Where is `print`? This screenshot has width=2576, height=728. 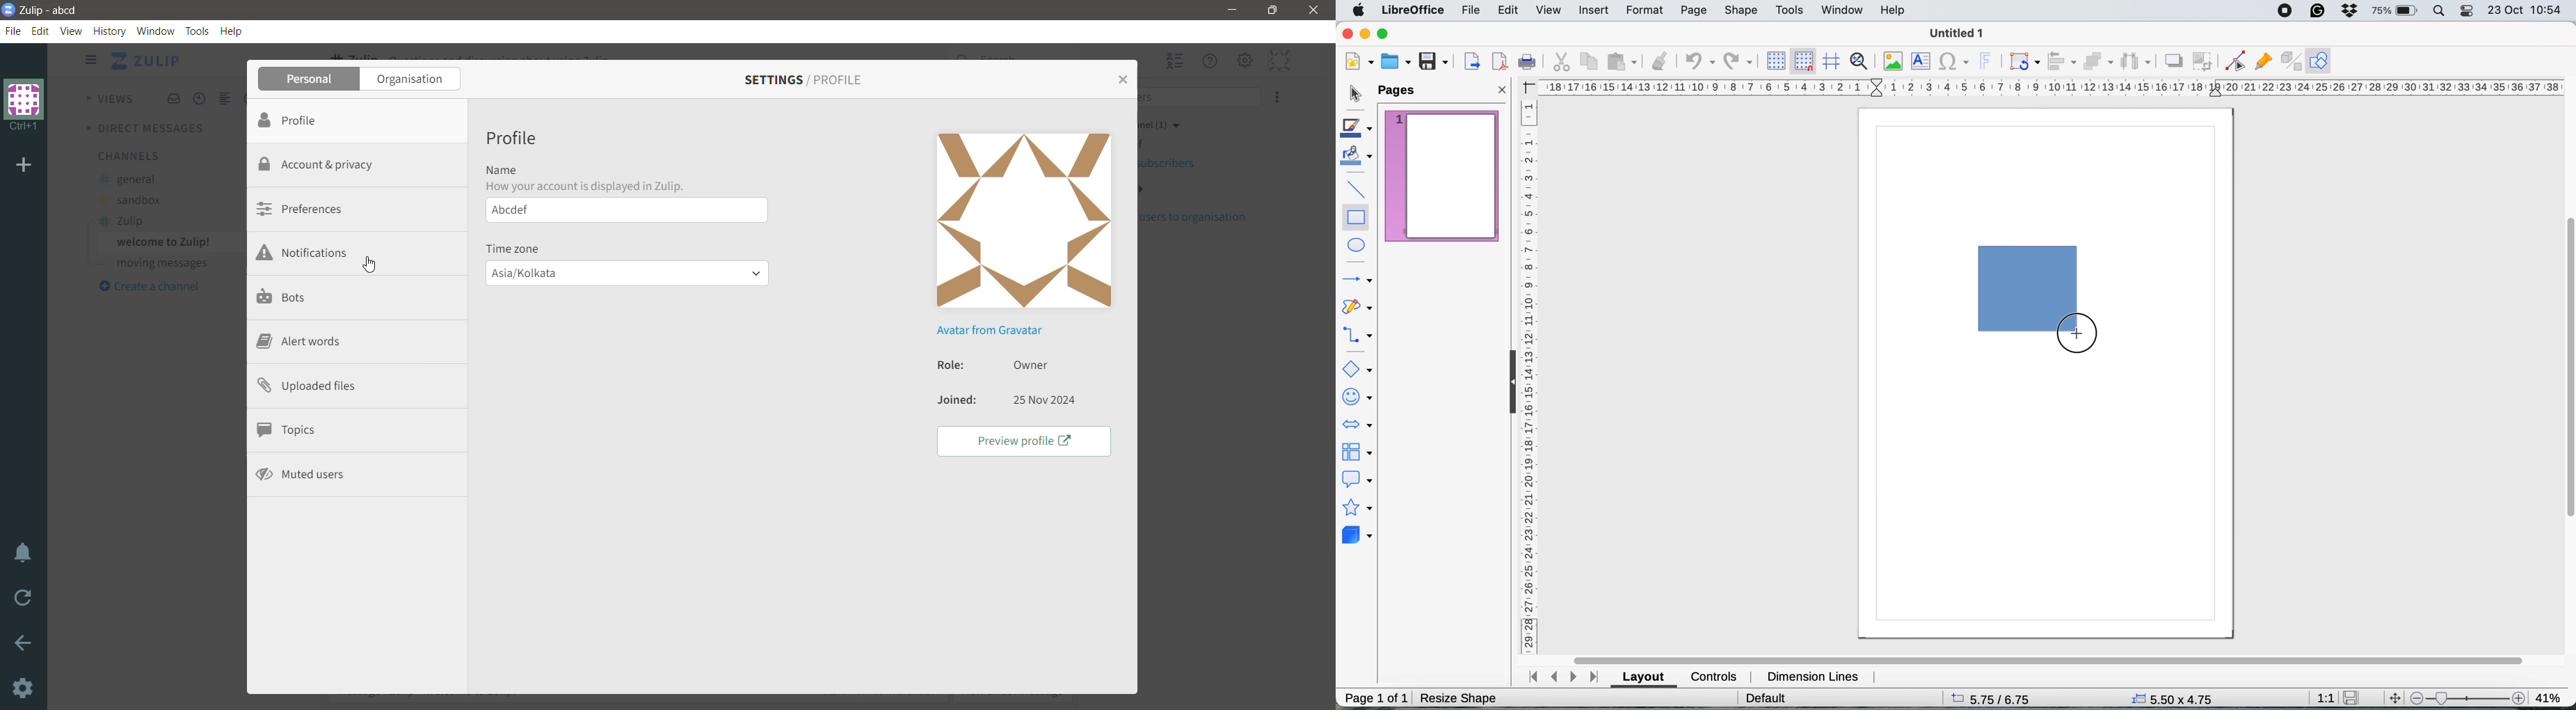
print is located at coordinates (1525, 63).